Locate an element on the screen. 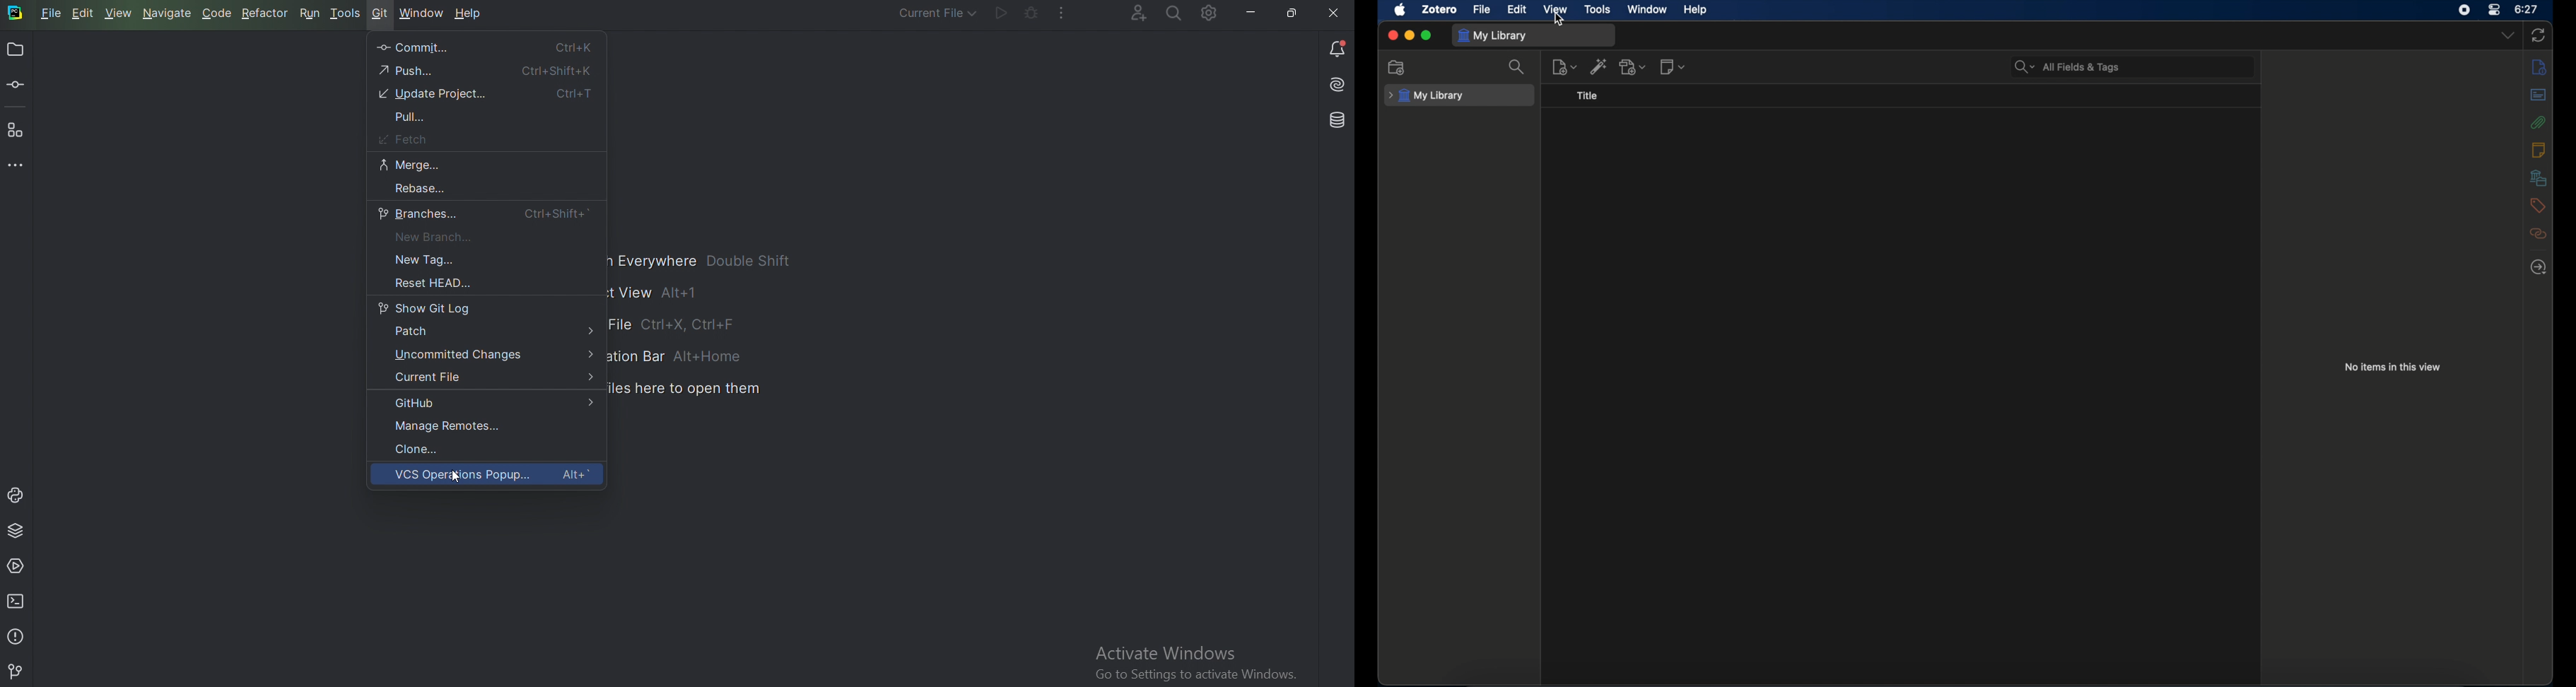 The height and width of the screenshot is (700, 2576). apple icon is located at coordinates (1400, 10).